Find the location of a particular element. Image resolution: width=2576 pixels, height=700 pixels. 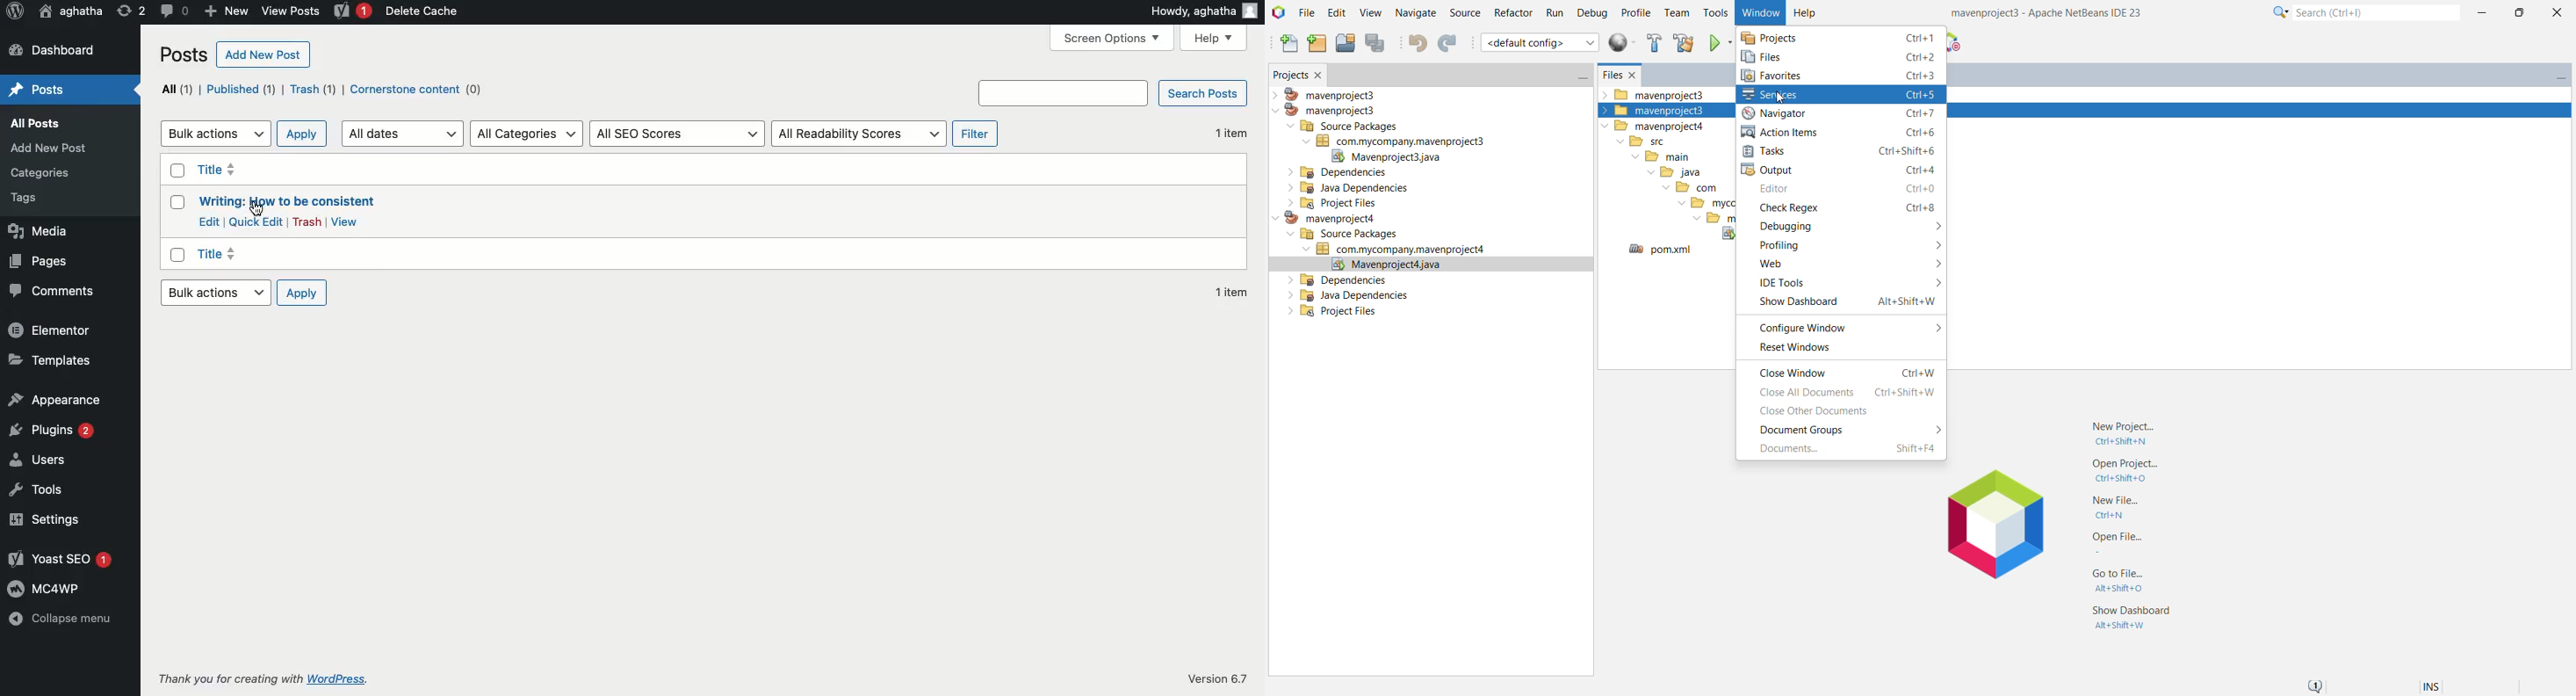

Filter is located at coordinates (974, 134).